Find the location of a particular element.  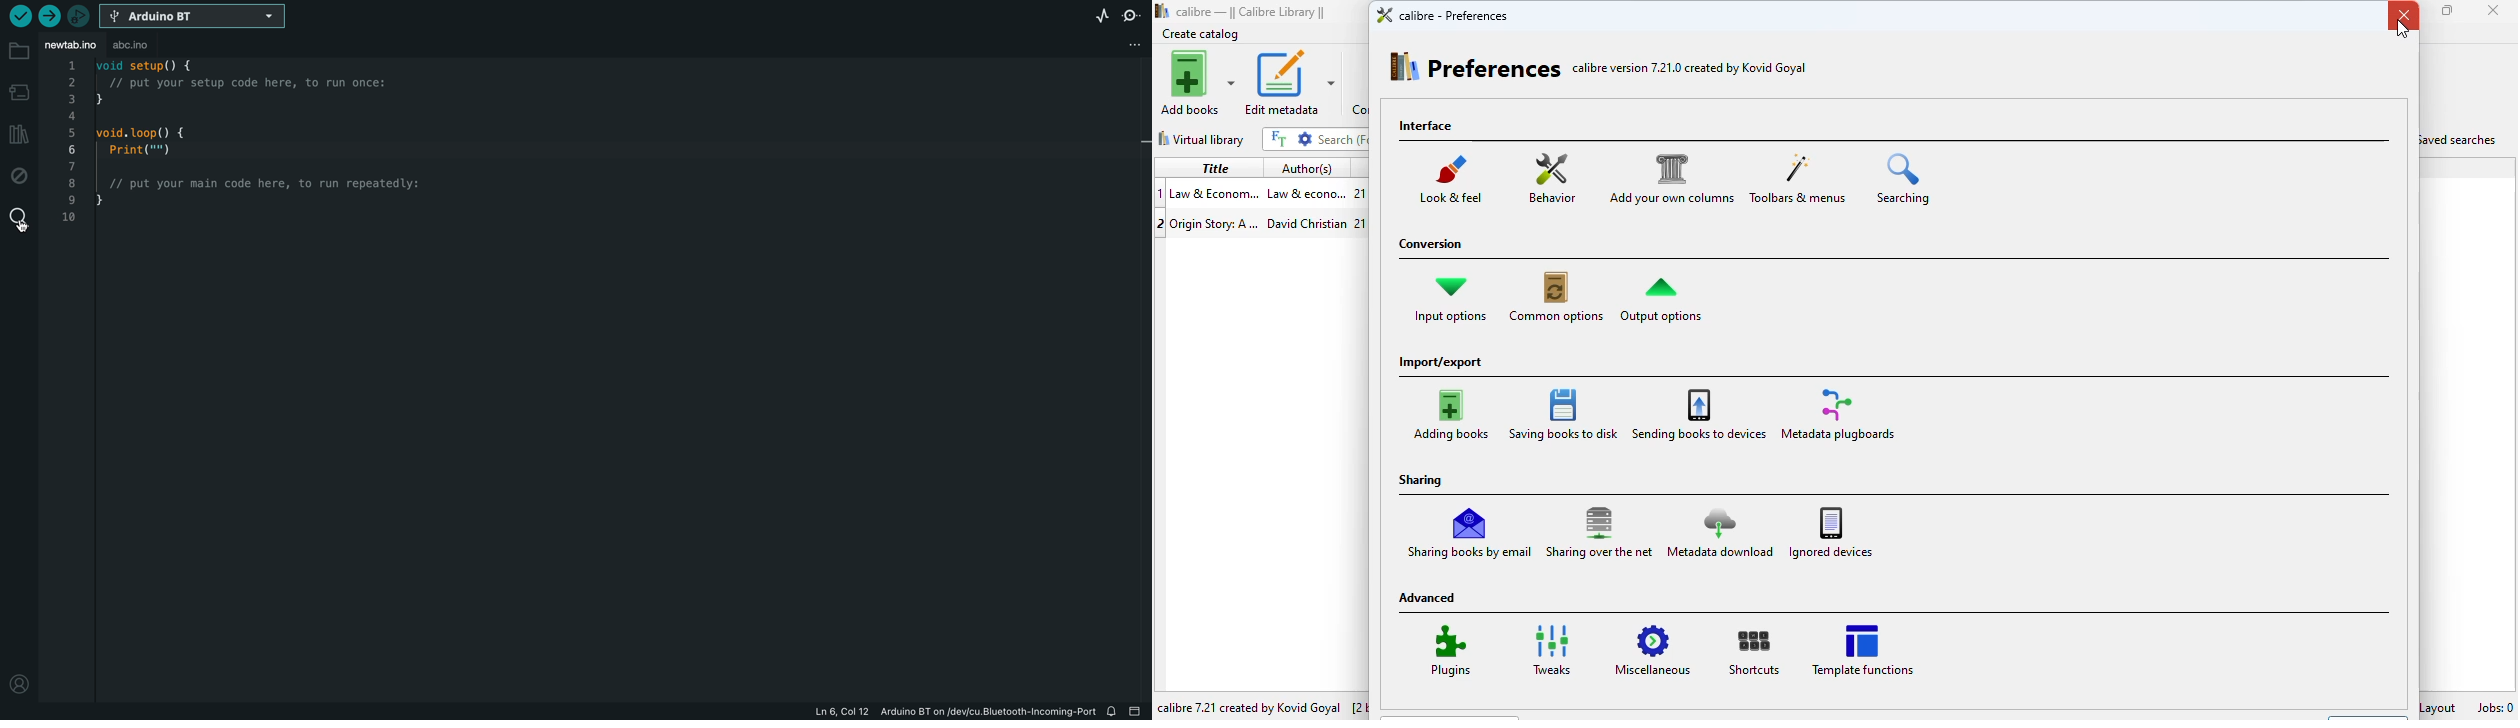

saving books to disk is located at coordinates (1563, 413).